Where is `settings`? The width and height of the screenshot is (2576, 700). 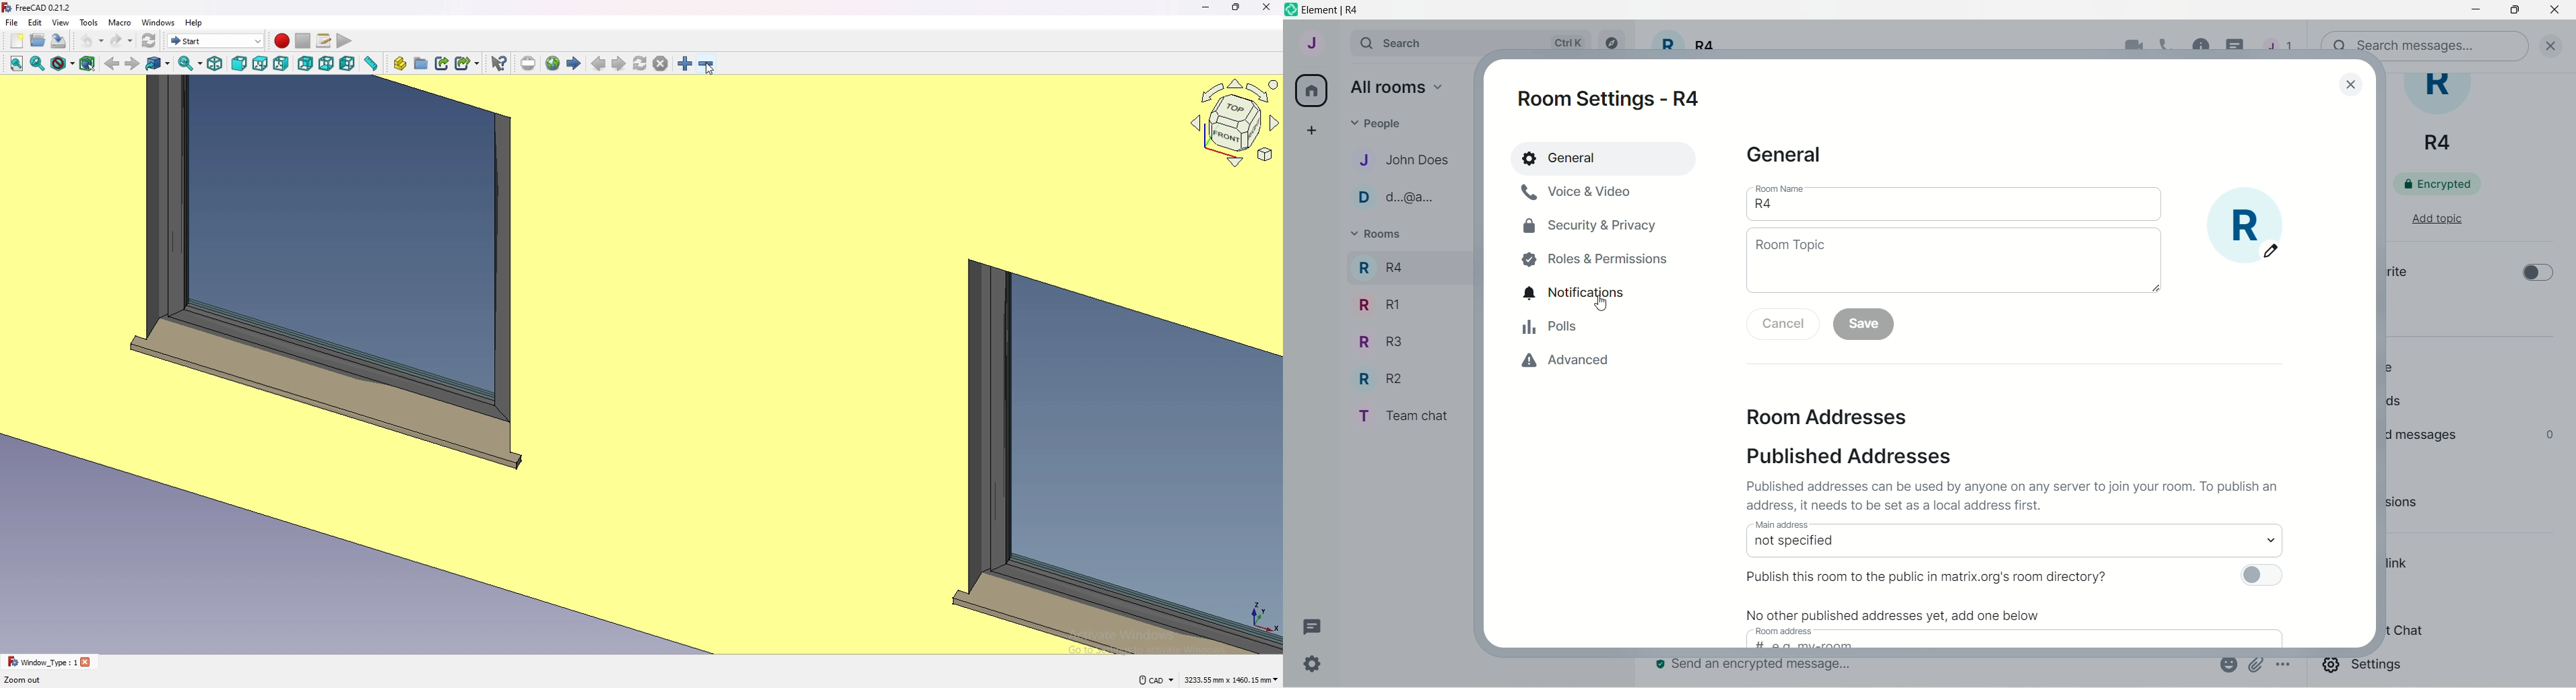 settings is located at coordinates (1315, 666).